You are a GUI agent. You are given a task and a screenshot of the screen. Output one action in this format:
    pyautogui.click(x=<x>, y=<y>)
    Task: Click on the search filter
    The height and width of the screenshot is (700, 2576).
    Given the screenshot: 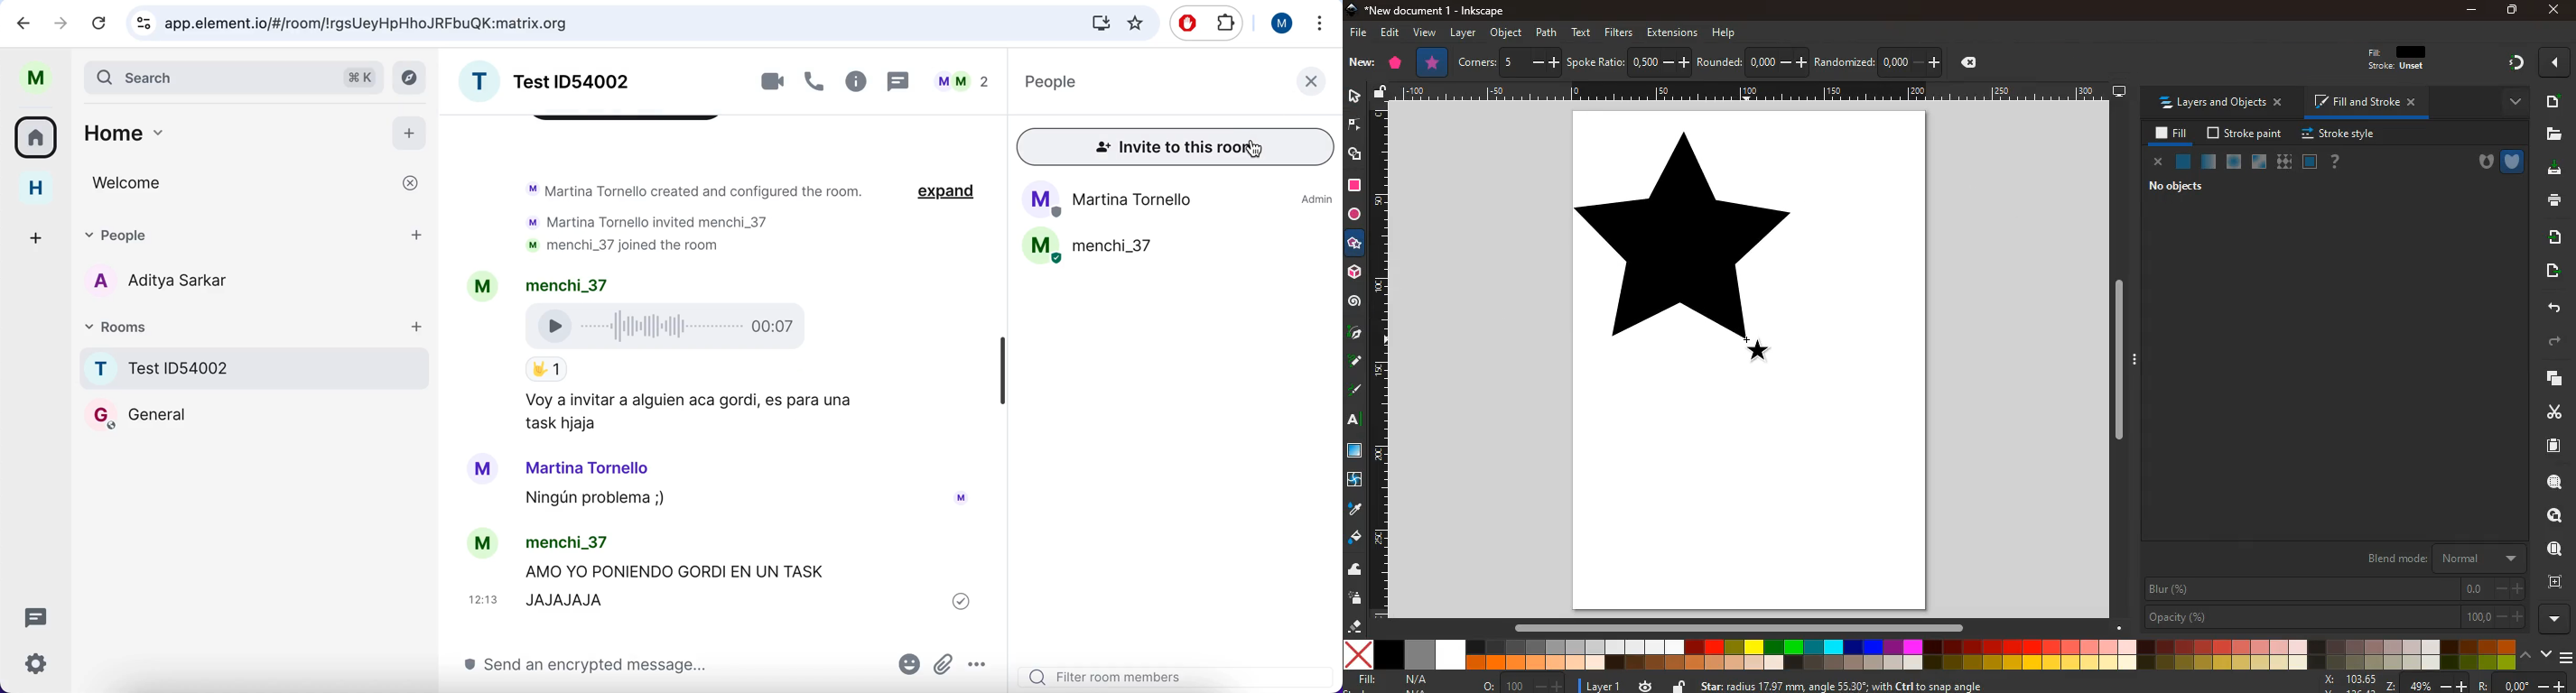 What is the action you would take?
    pyautogui.click(x=1181, y=673)
    